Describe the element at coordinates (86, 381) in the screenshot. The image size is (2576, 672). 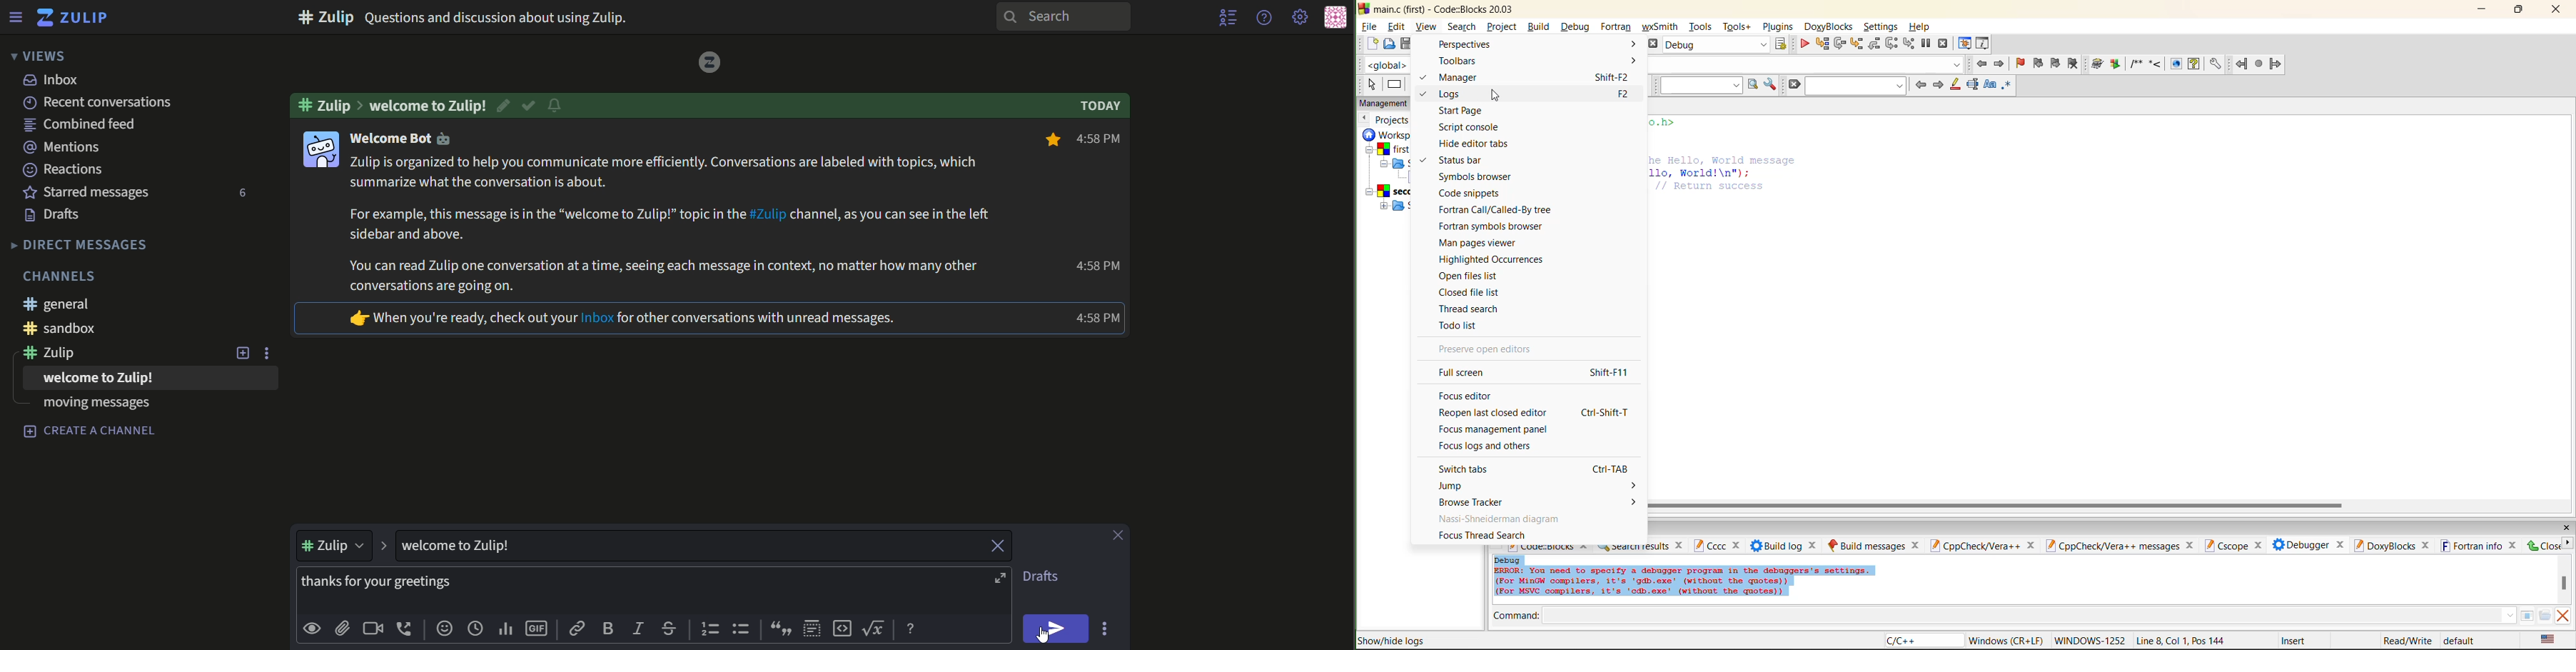
I see `text` at that location.